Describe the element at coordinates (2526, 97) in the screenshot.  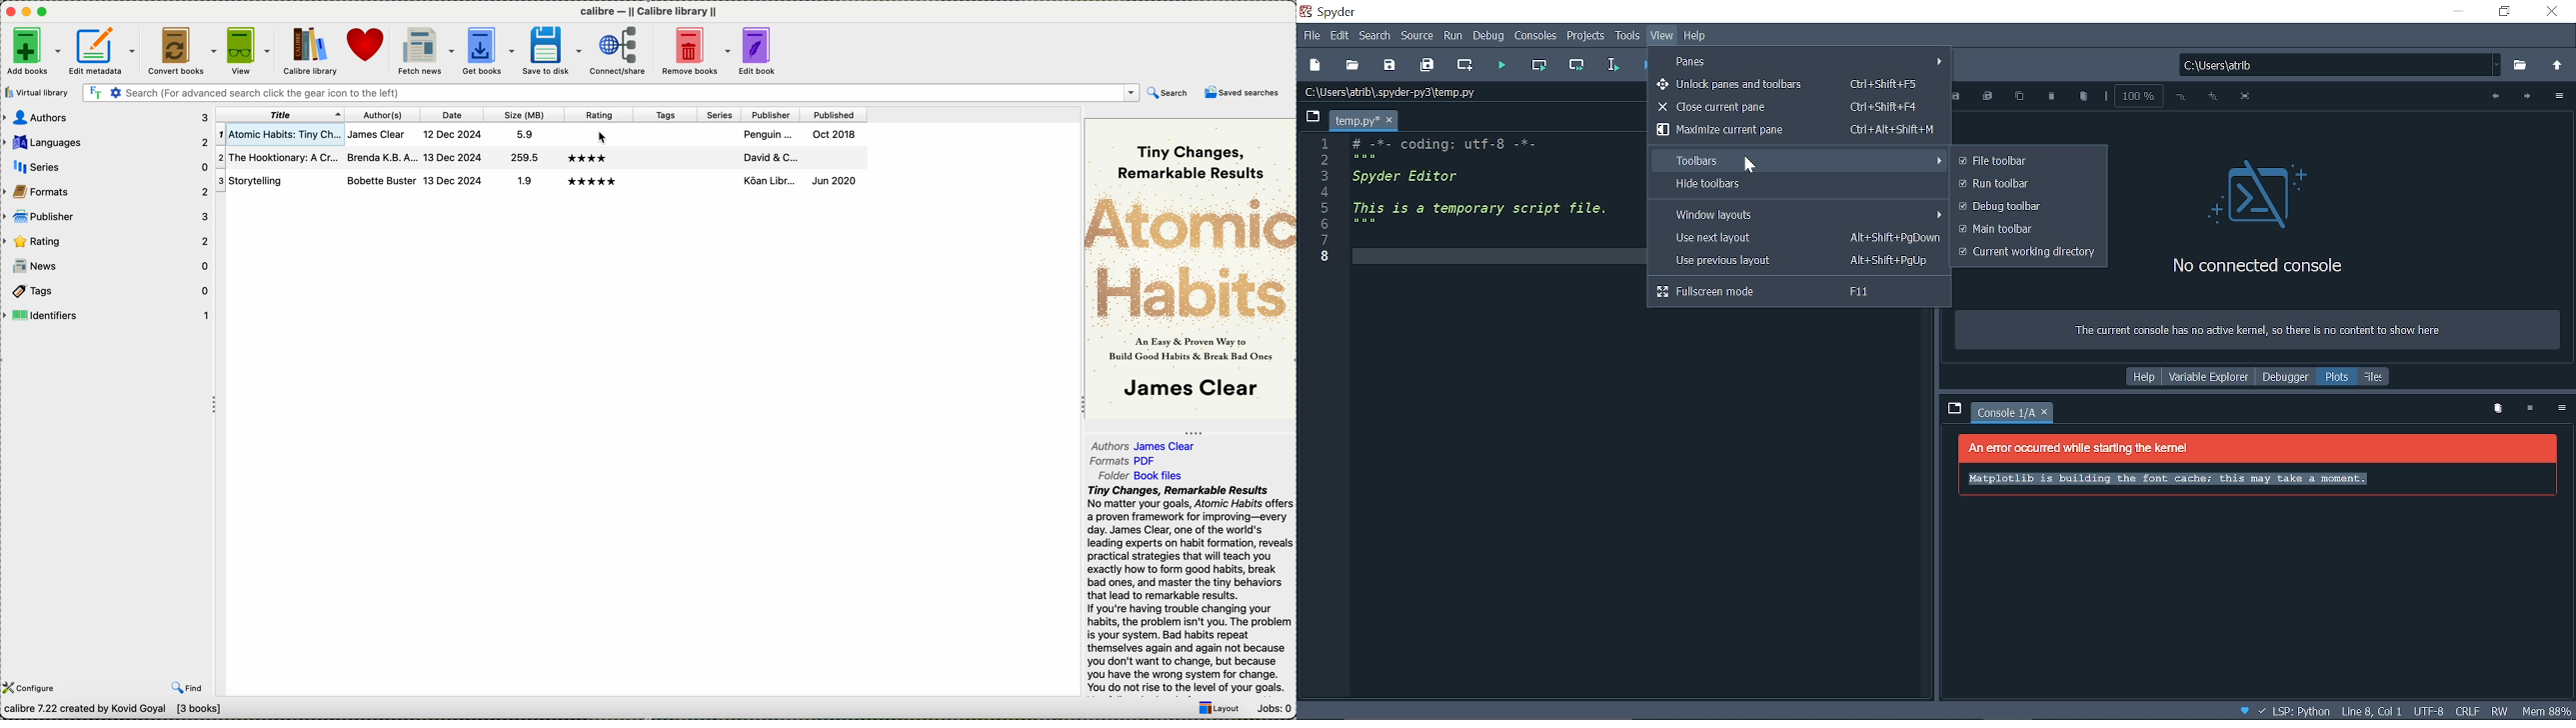
I see `Next plot` at that location.